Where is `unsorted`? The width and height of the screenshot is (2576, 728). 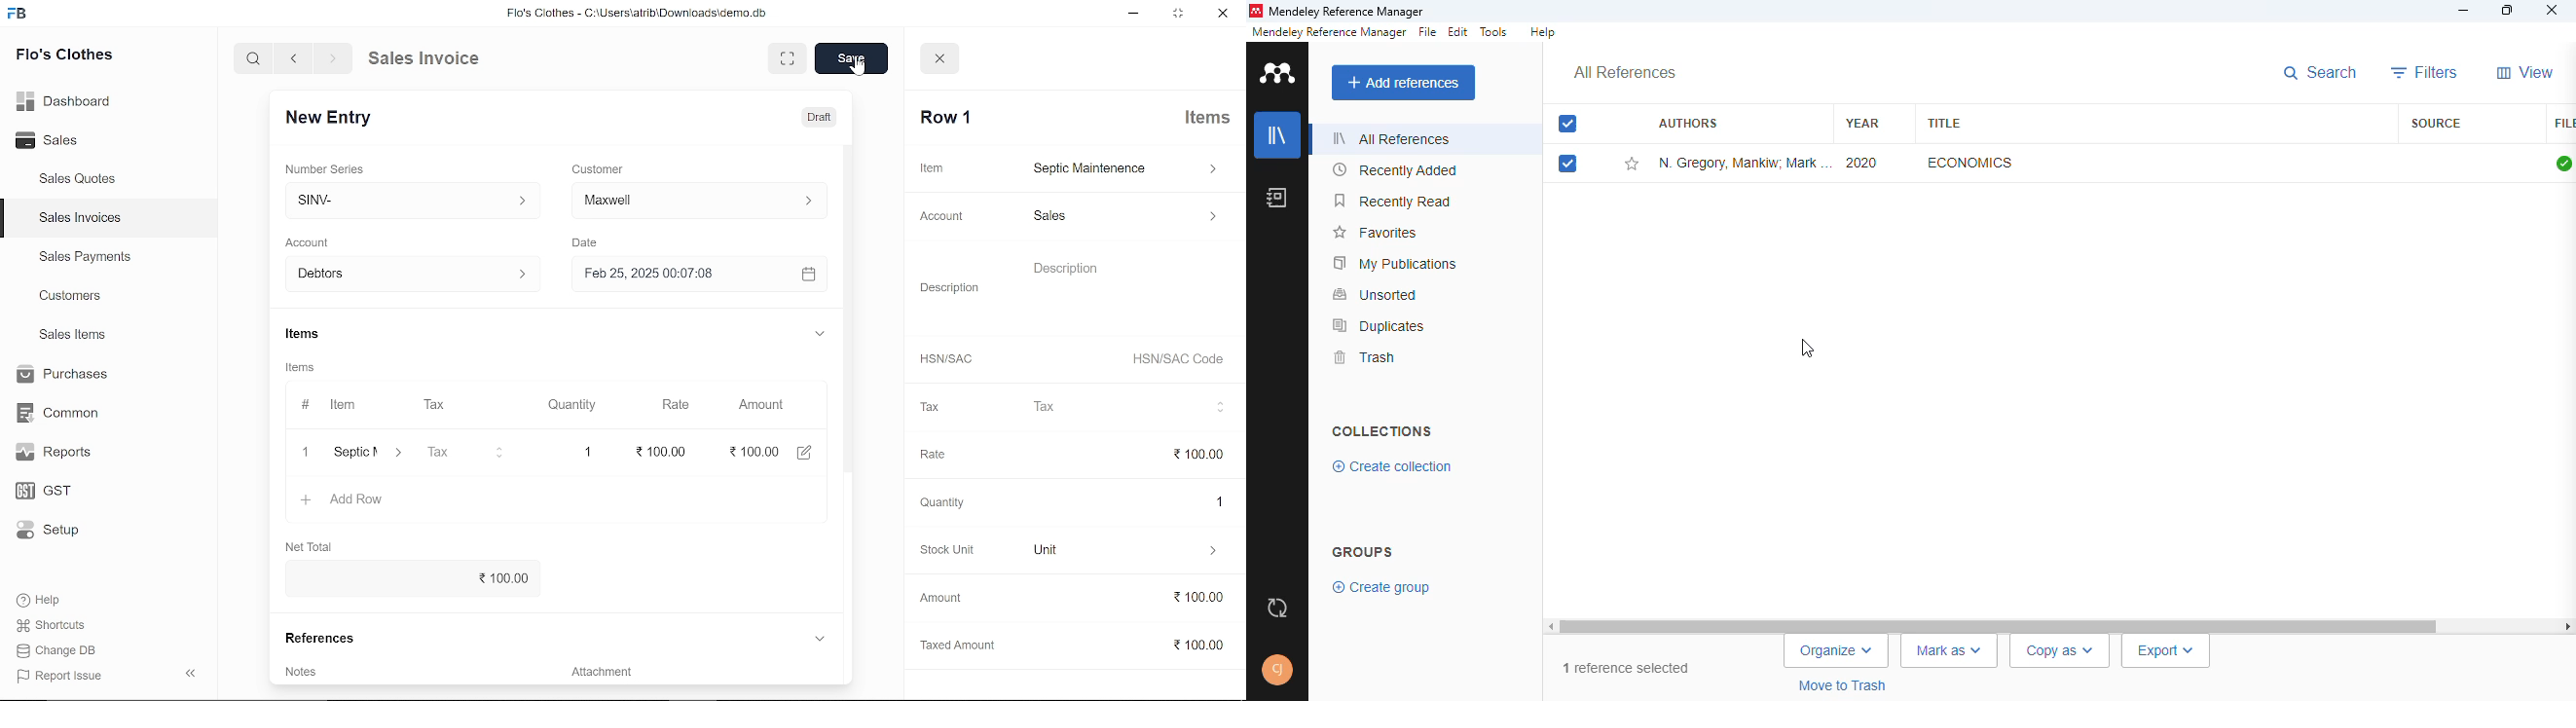 unsorted is located at coordinates (1377, 294).